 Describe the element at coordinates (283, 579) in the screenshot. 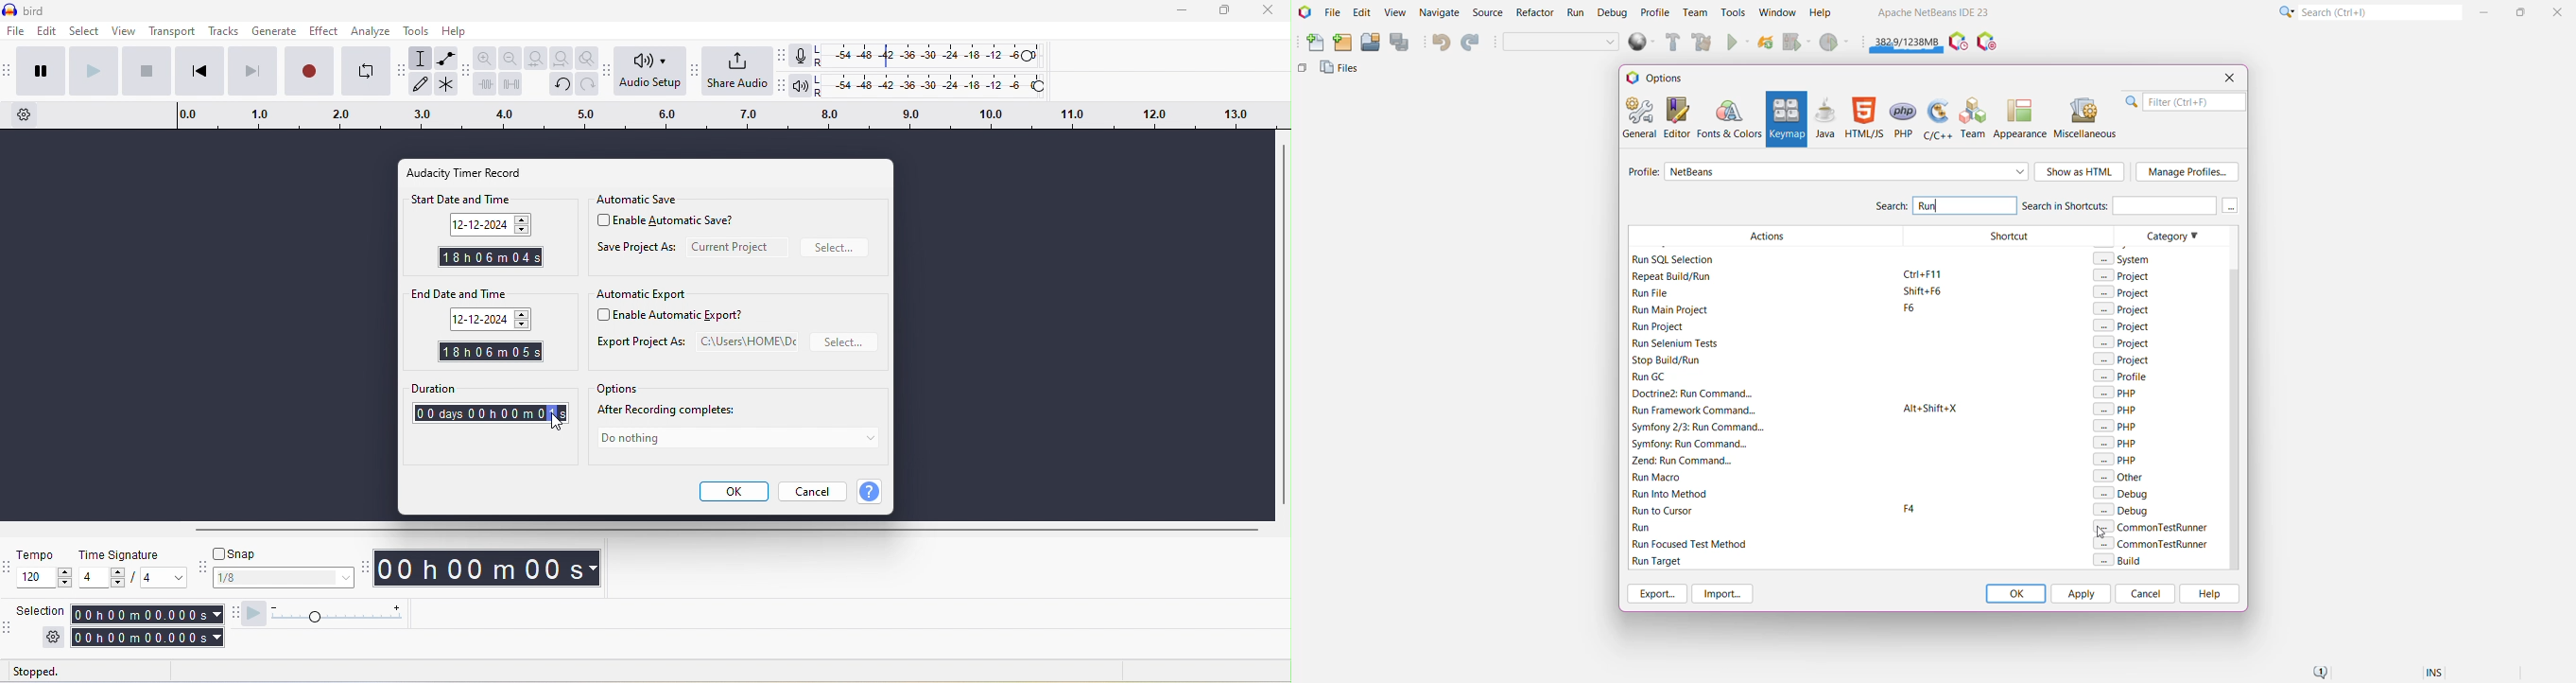

I see `1/8` at that location.